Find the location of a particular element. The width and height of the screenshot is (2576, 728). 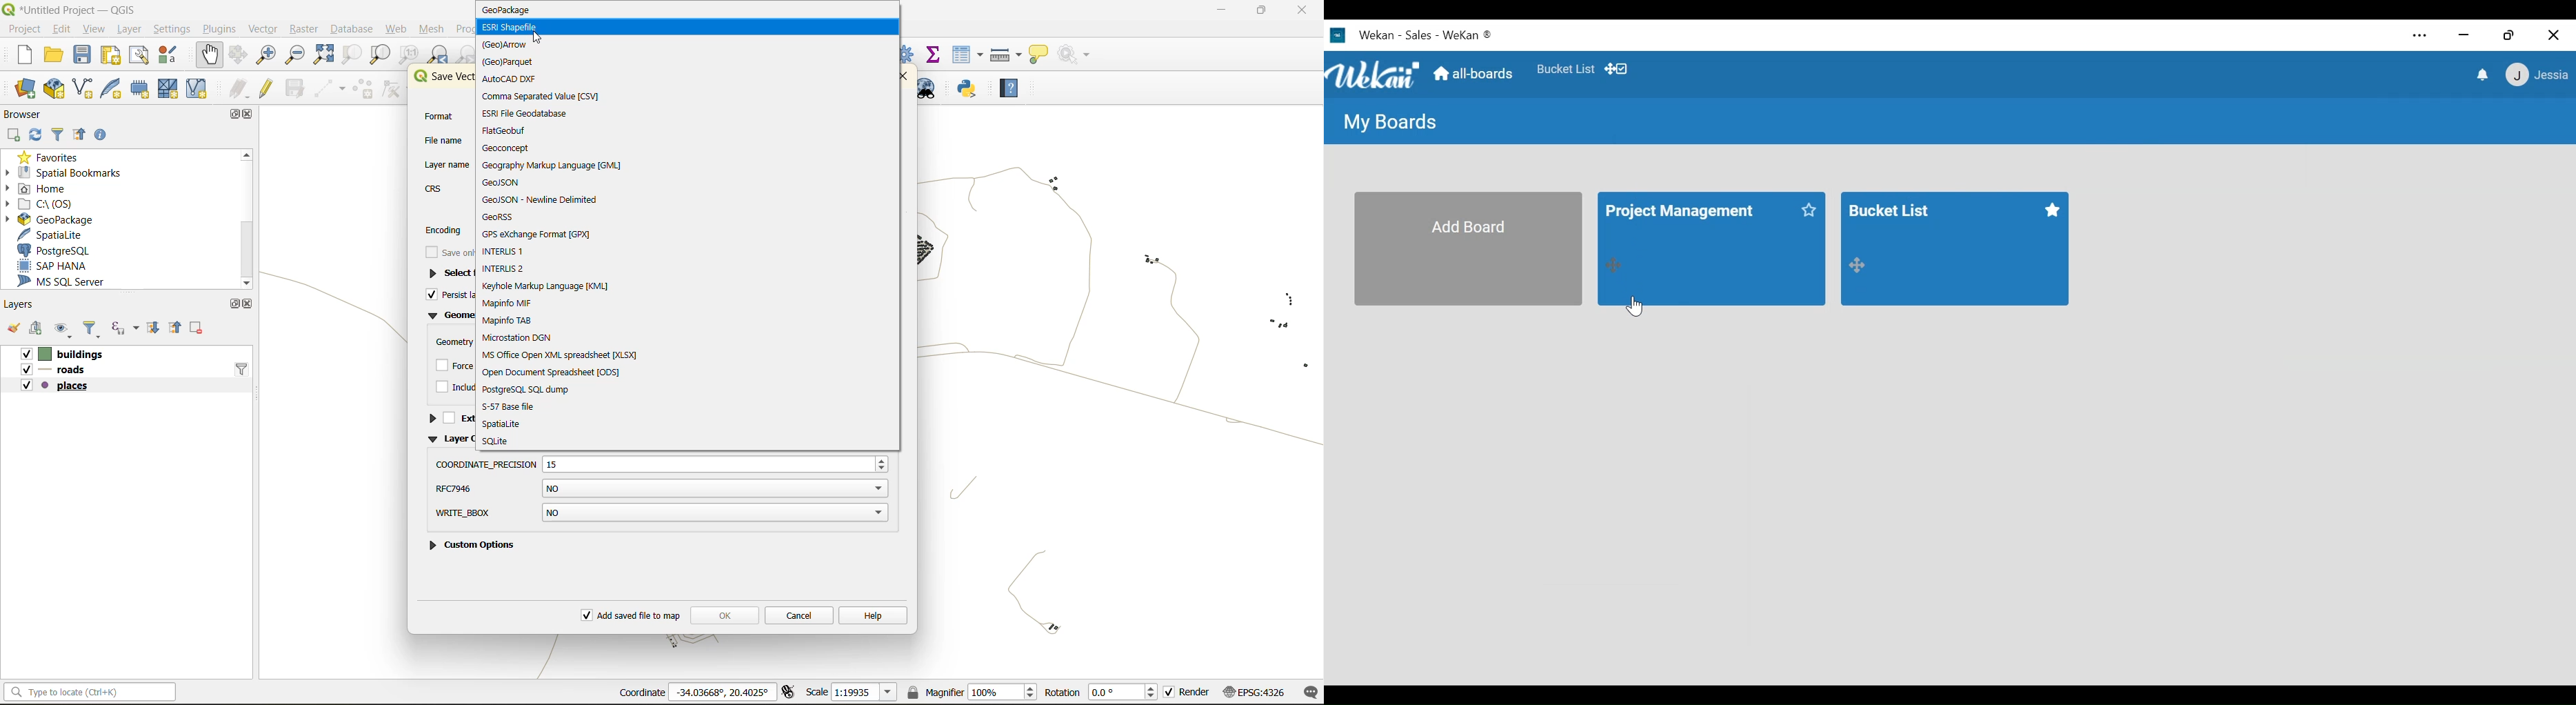

jessie is located at coordinates (2537, 75).